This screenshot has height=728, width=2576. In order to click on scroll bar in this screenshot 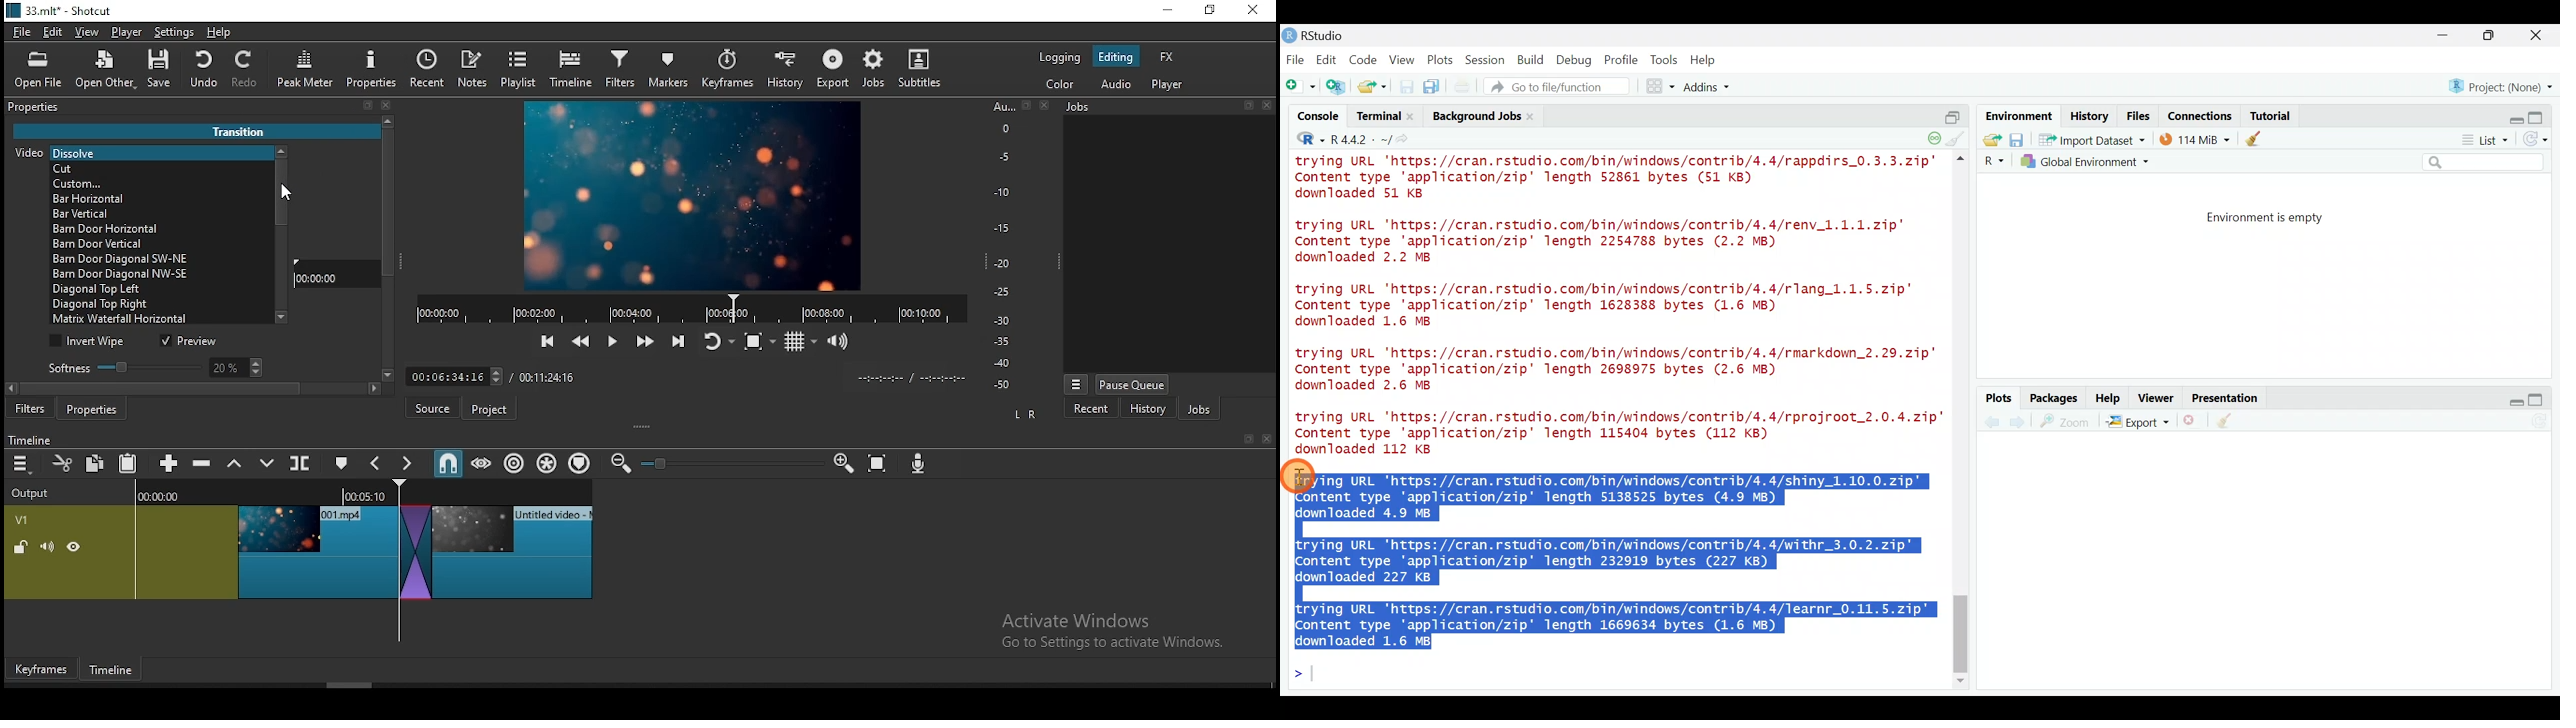, I will do `click(201, 391)`.